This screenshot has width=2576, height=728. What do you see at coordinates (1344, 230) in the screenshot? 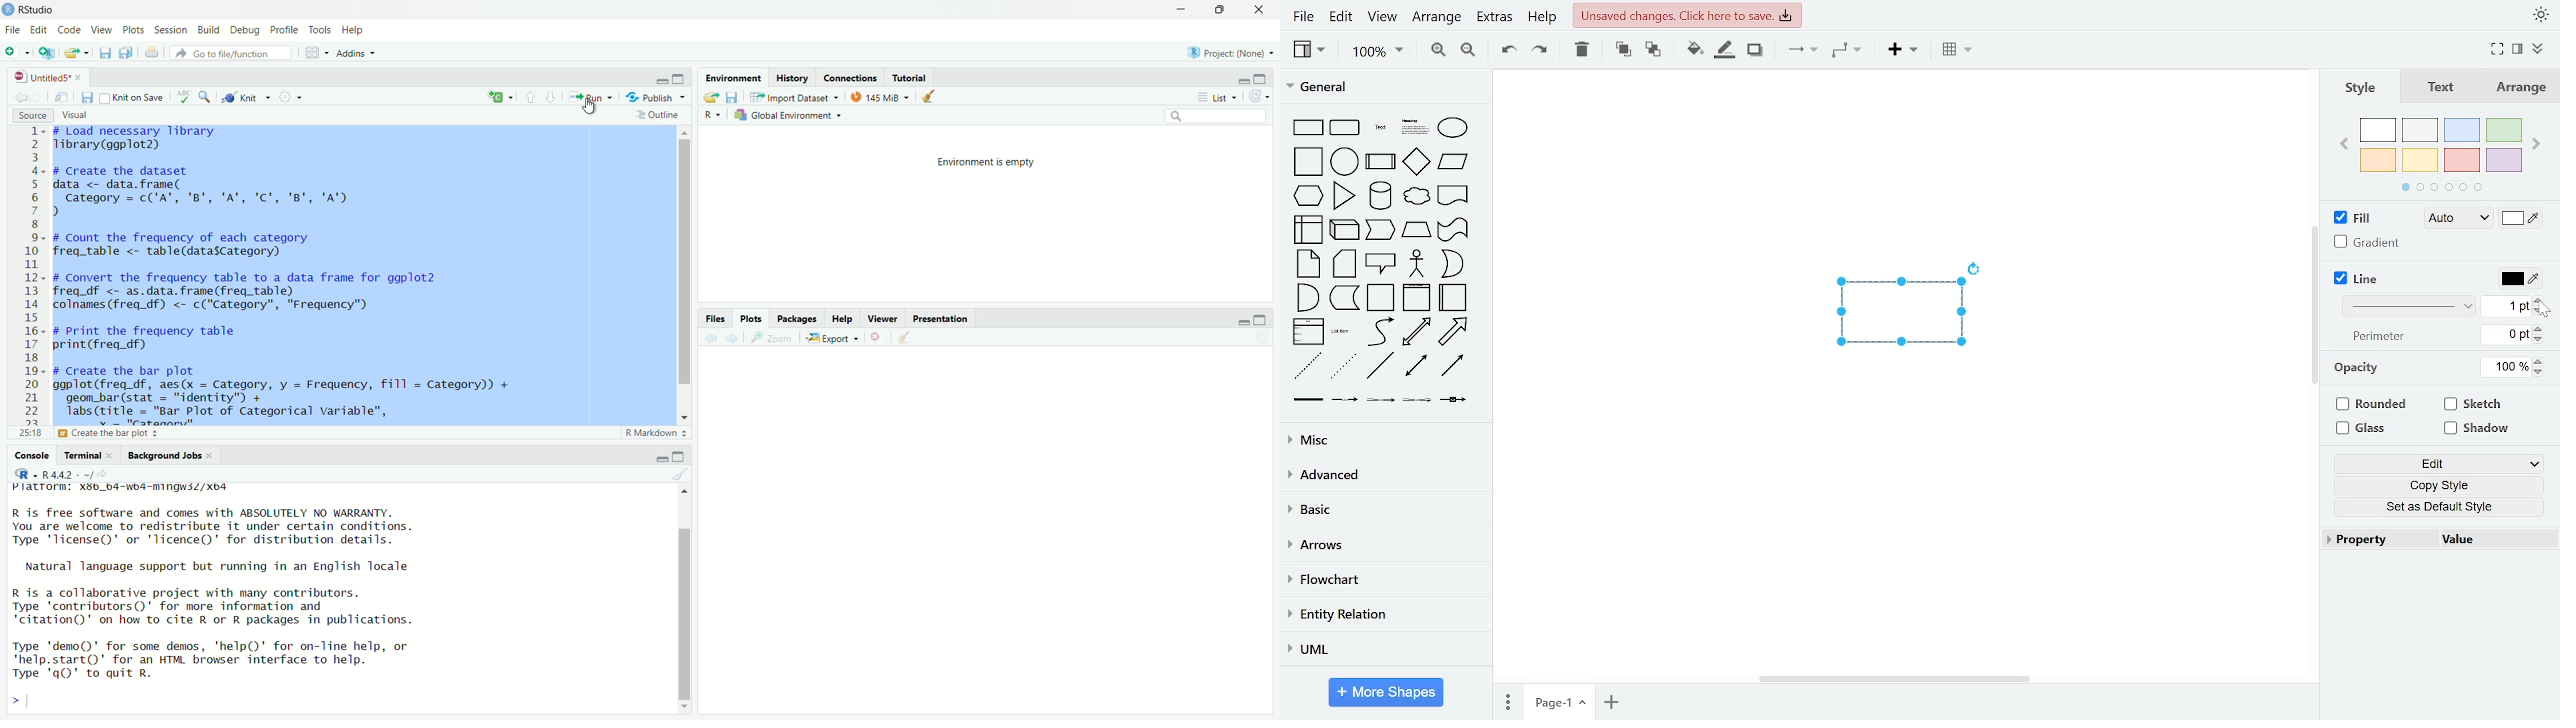
I see `general shapes` at bounding box center [1344, 230].